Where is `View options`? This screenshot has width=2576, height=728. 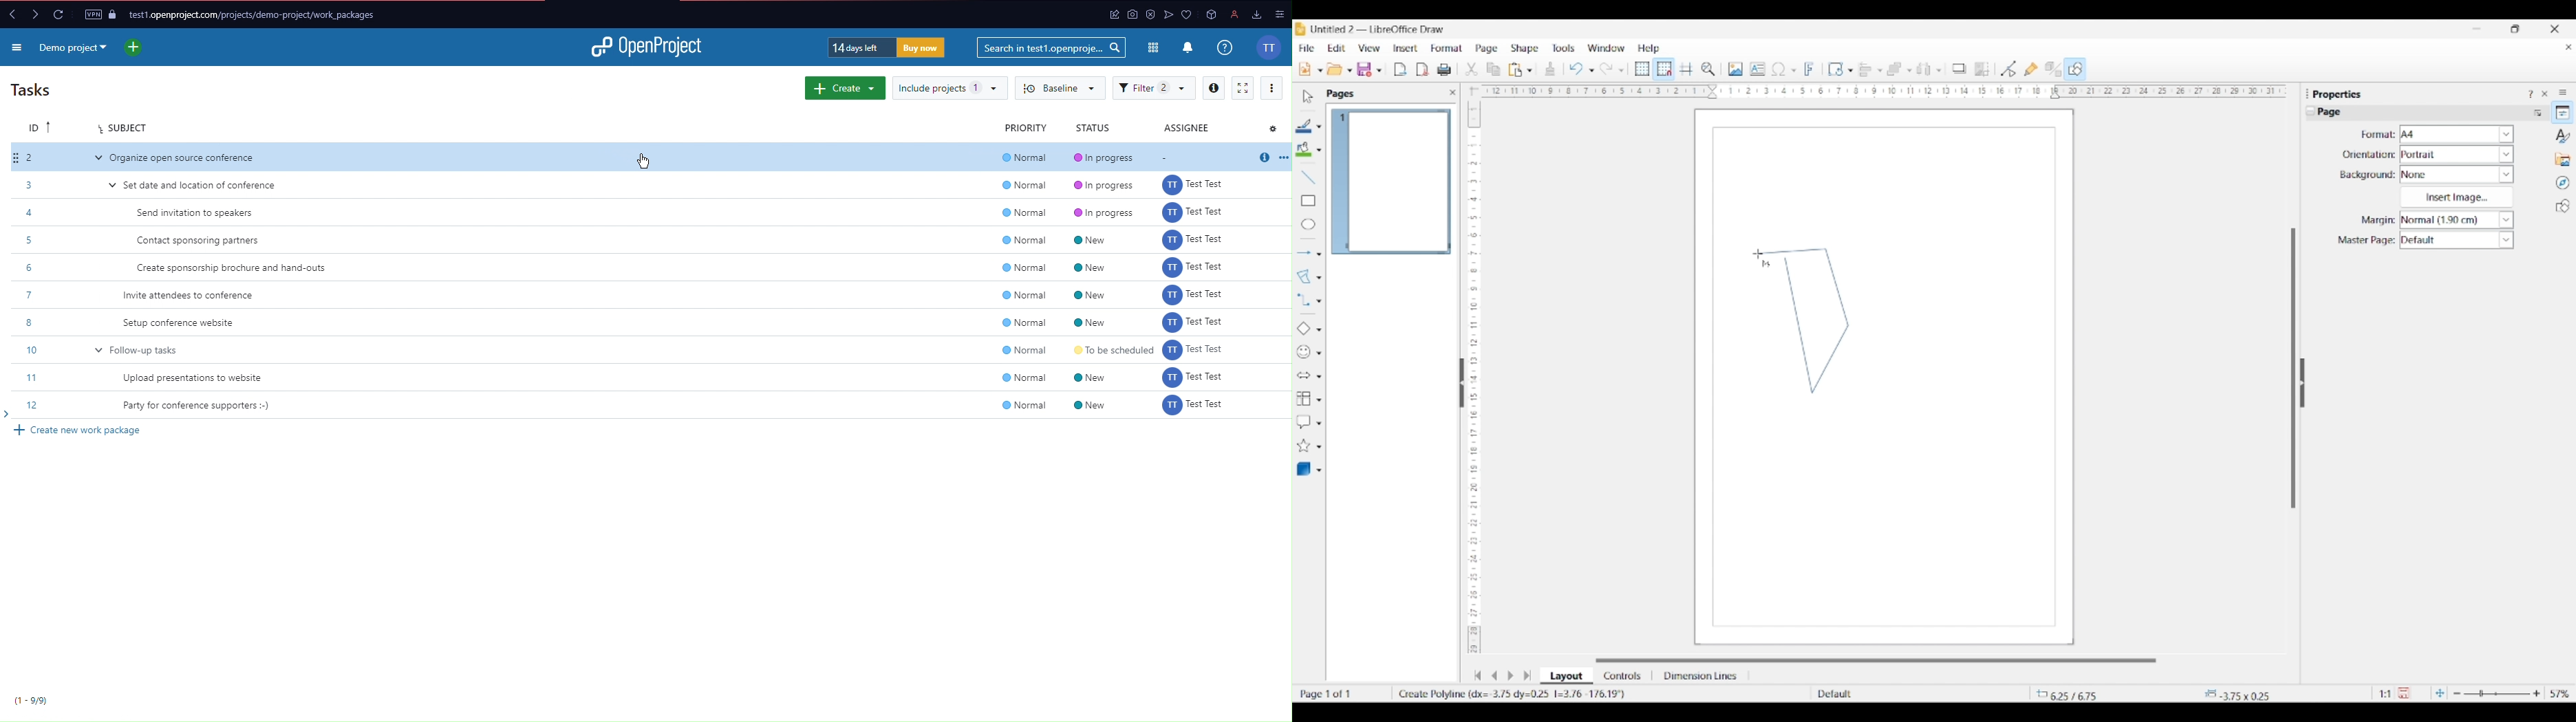 View options is located at coordinates (1368, 48).